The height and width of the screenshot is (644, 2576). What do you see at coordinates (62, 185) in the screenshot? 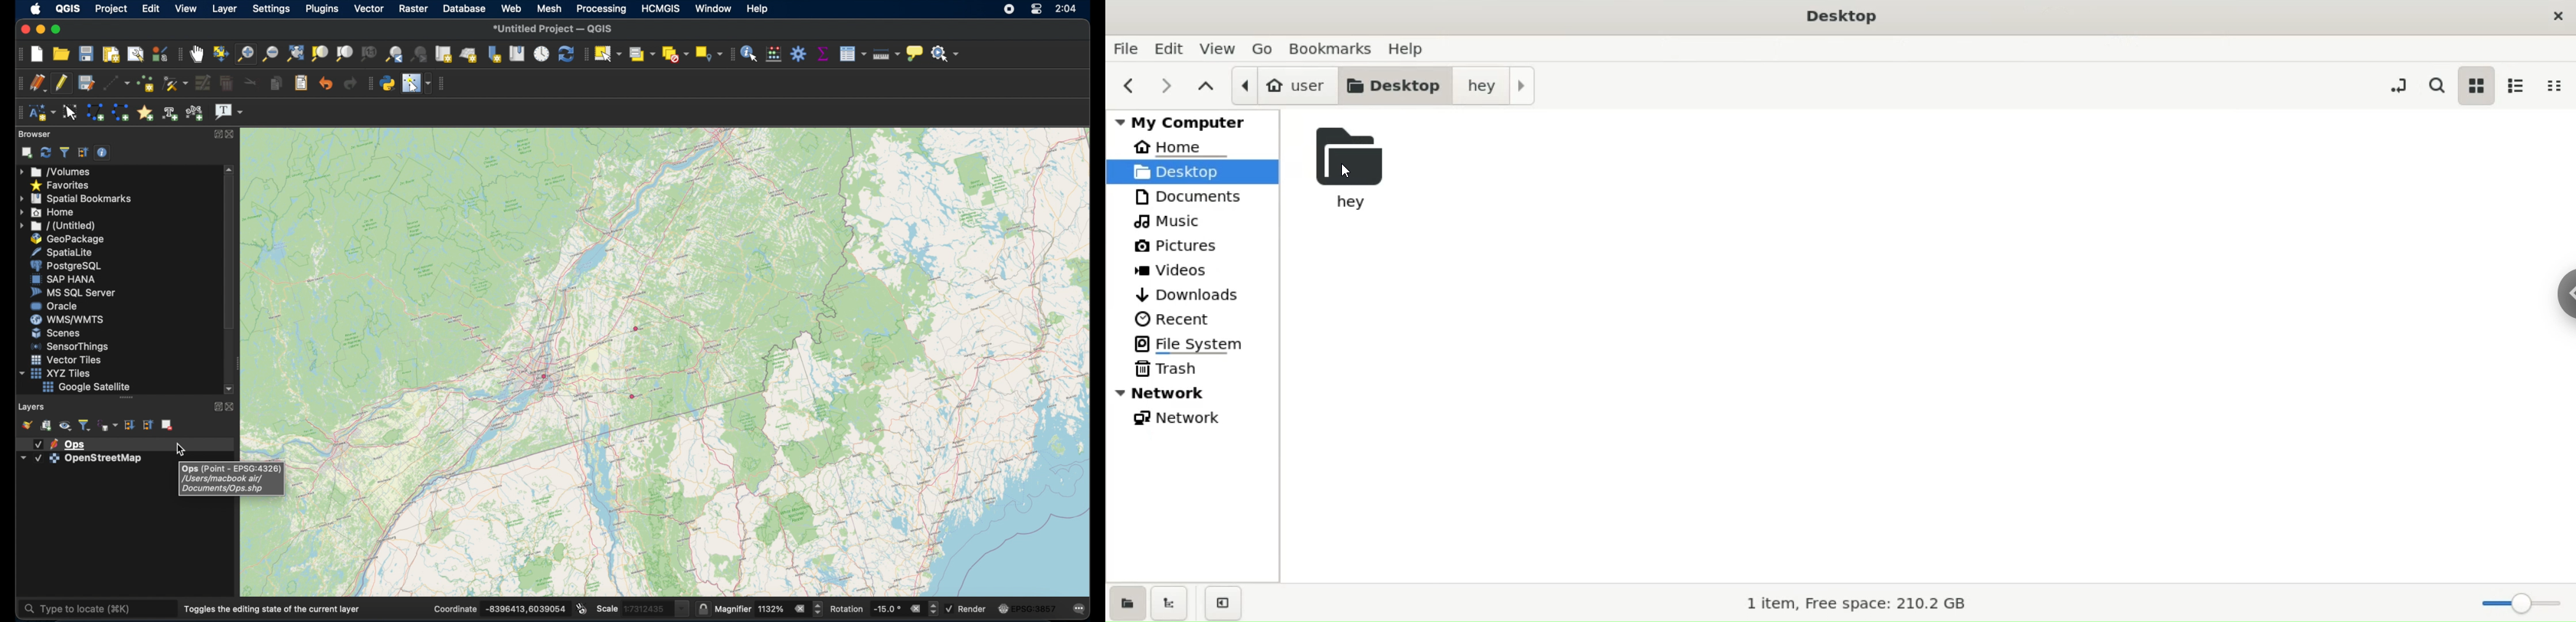
I see `favorites` at bounding box center [62, 185].